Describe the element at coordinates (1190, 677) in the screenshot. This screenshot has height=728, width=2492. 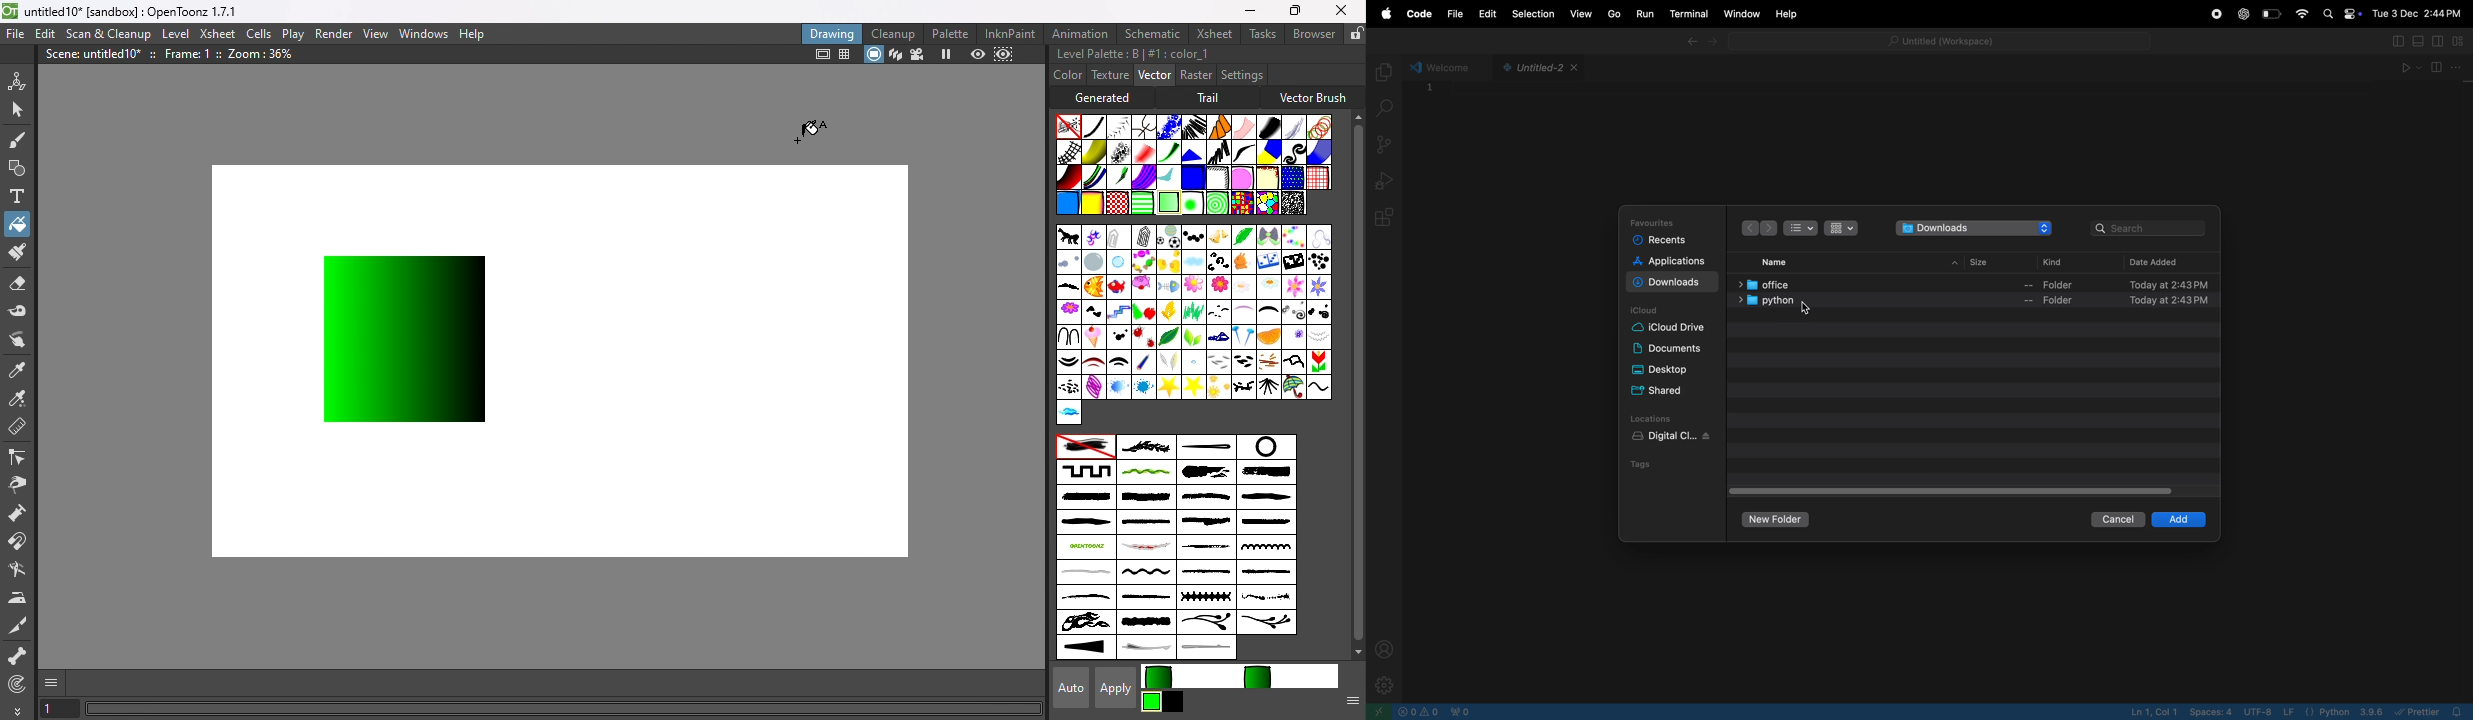
I see `current style` at that location.